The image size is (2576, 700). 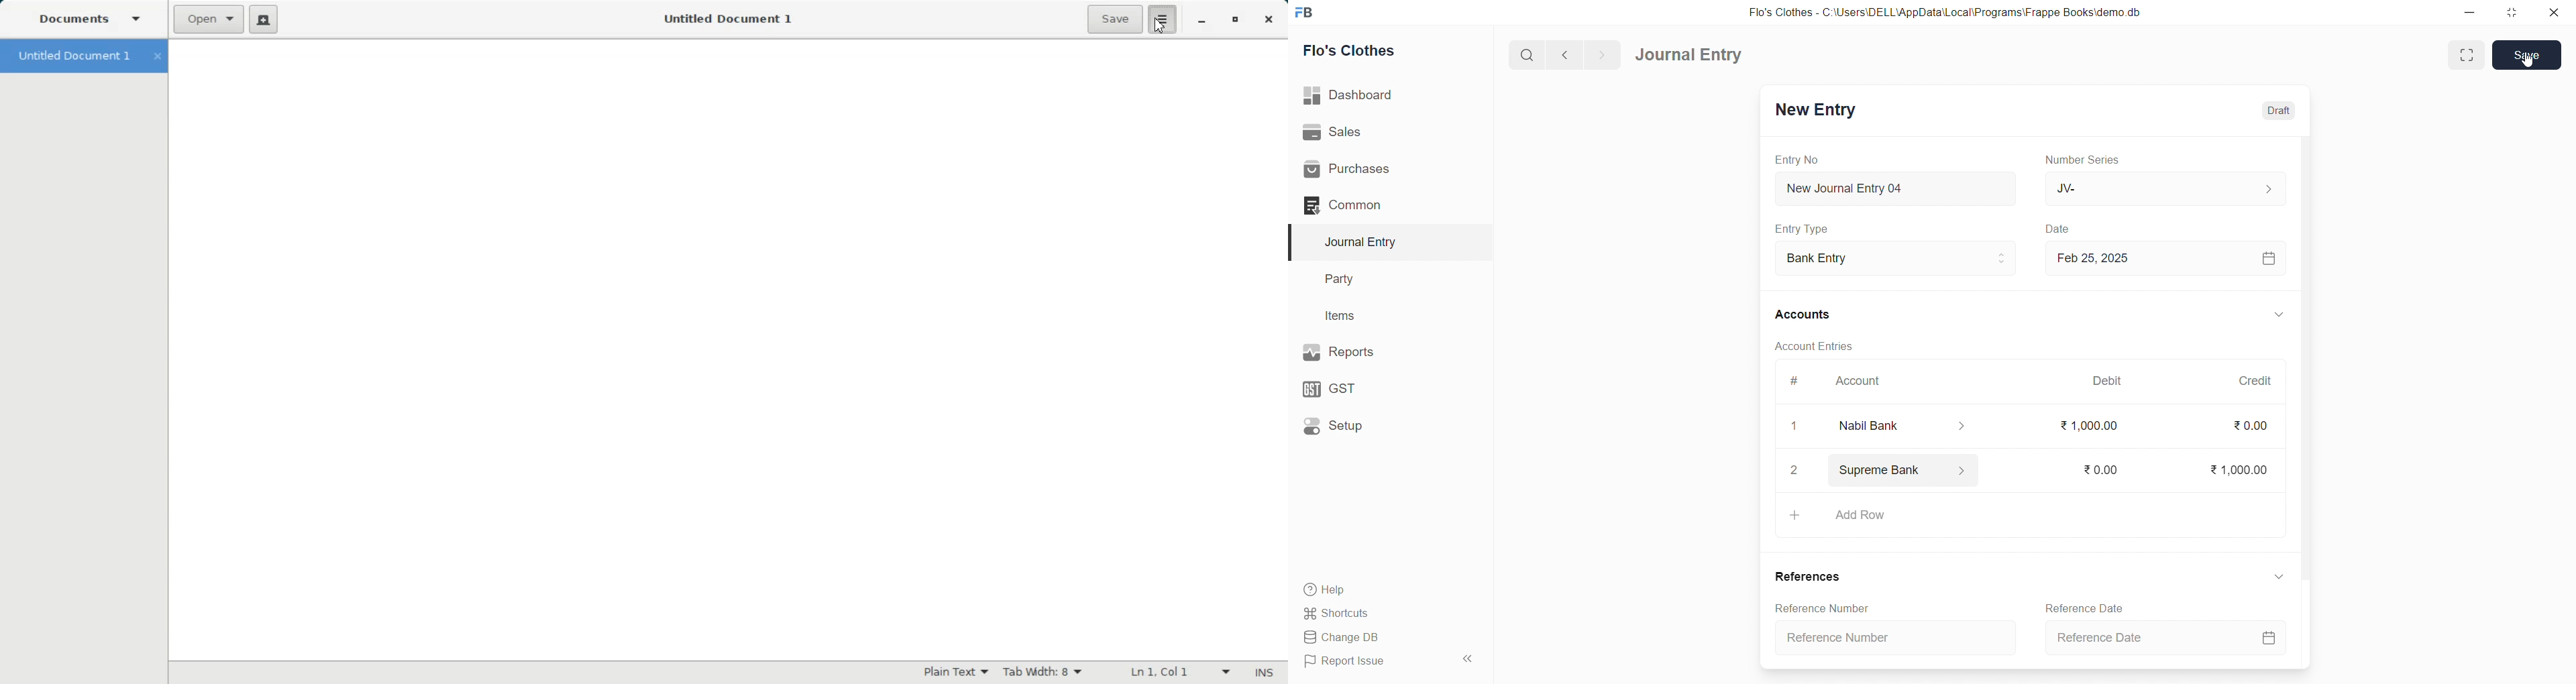 I want to click on Reports, so click(x=1382, y=351).